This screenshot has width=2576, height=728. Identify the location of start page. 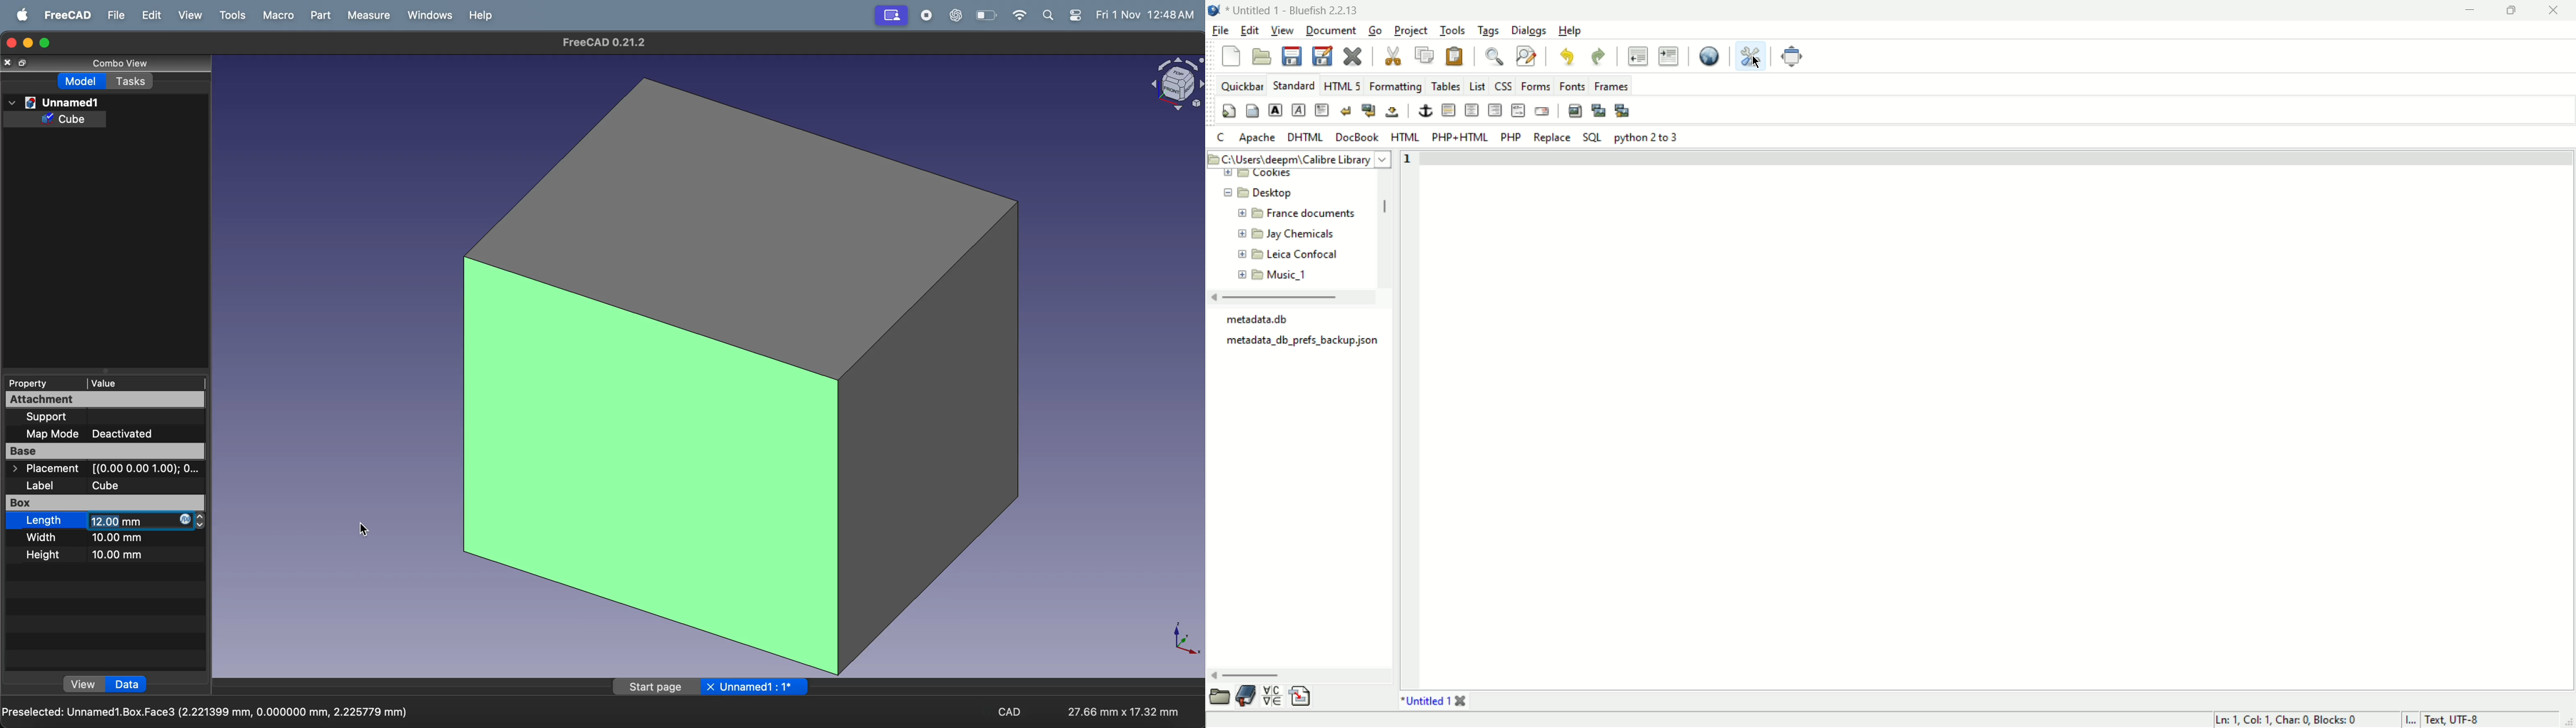
(654, 687).